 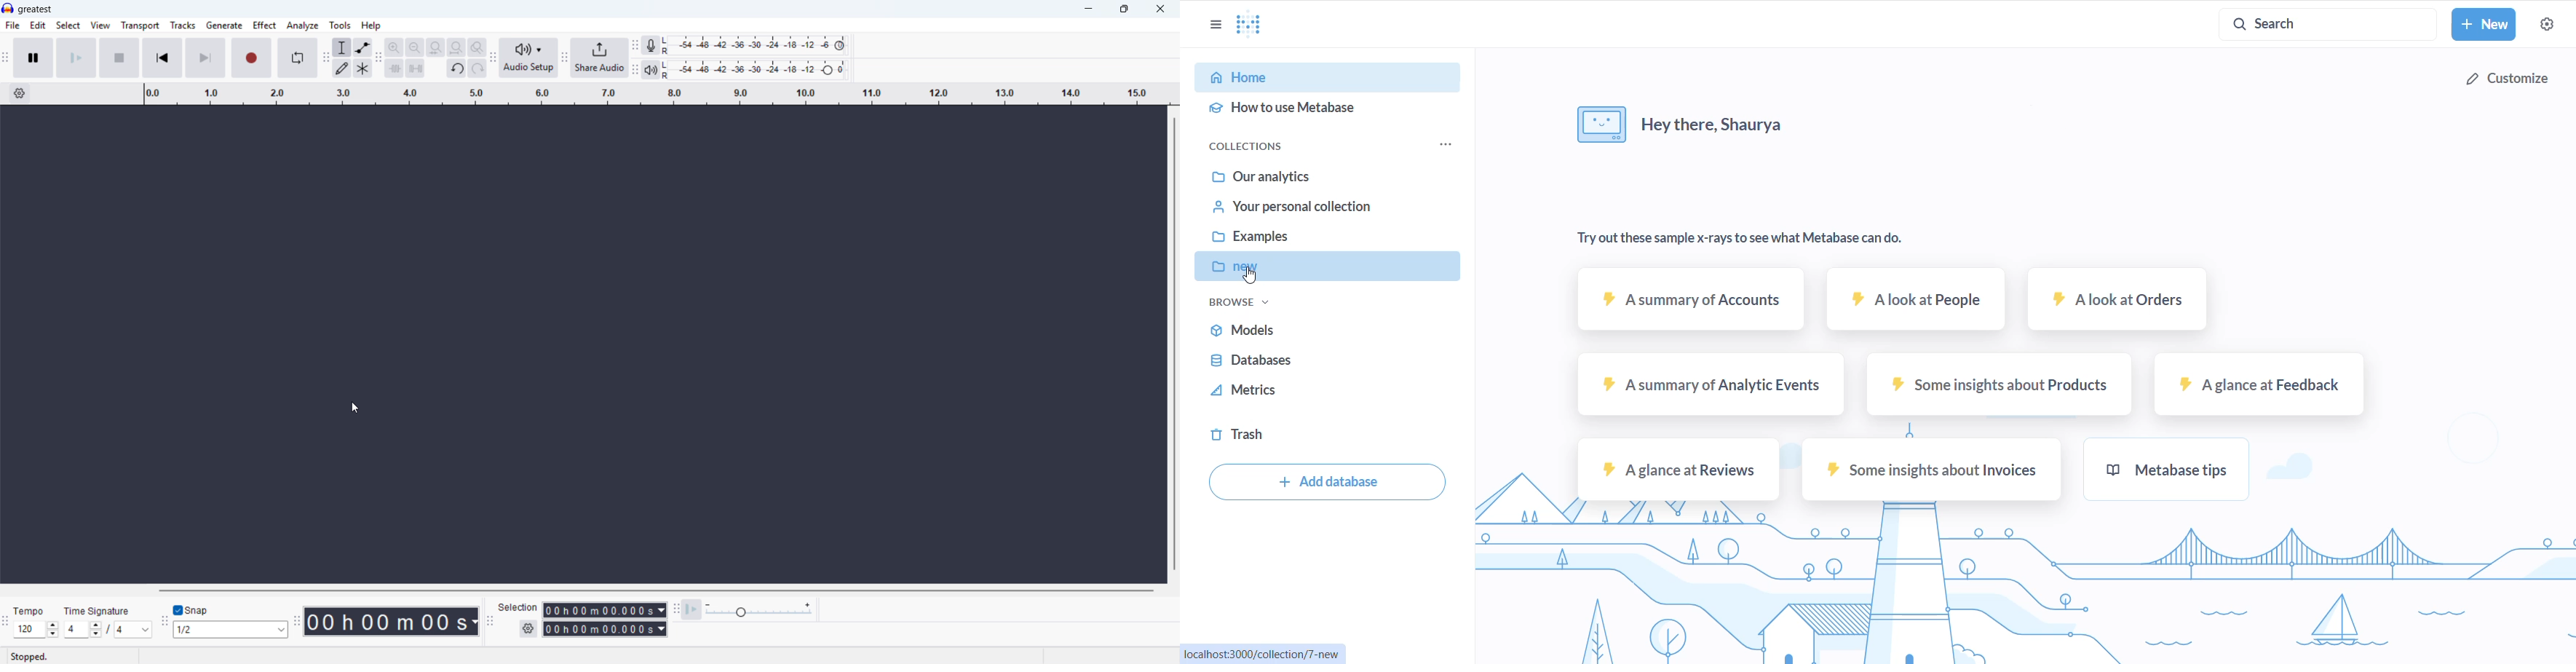 I want to click on playback metre toolbar, so click(x=635, y=71).